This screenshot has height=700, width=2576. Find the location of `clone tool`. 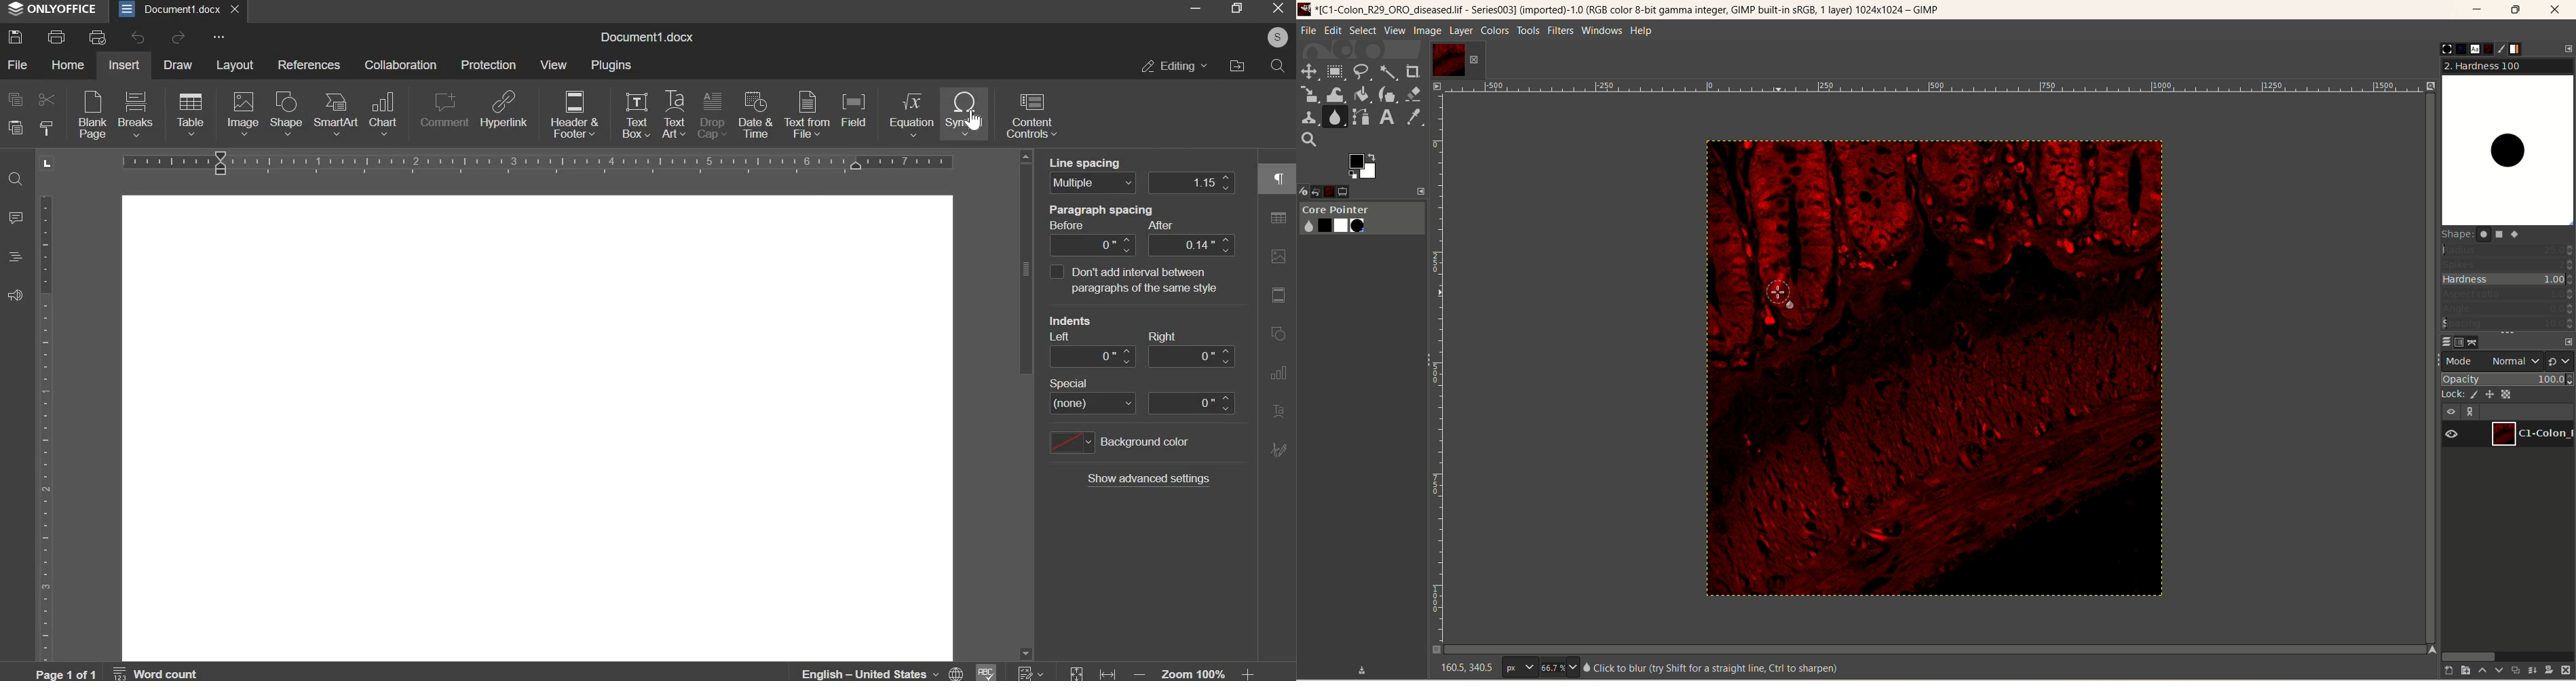

clone tool is located at coordinates (1308, 117).